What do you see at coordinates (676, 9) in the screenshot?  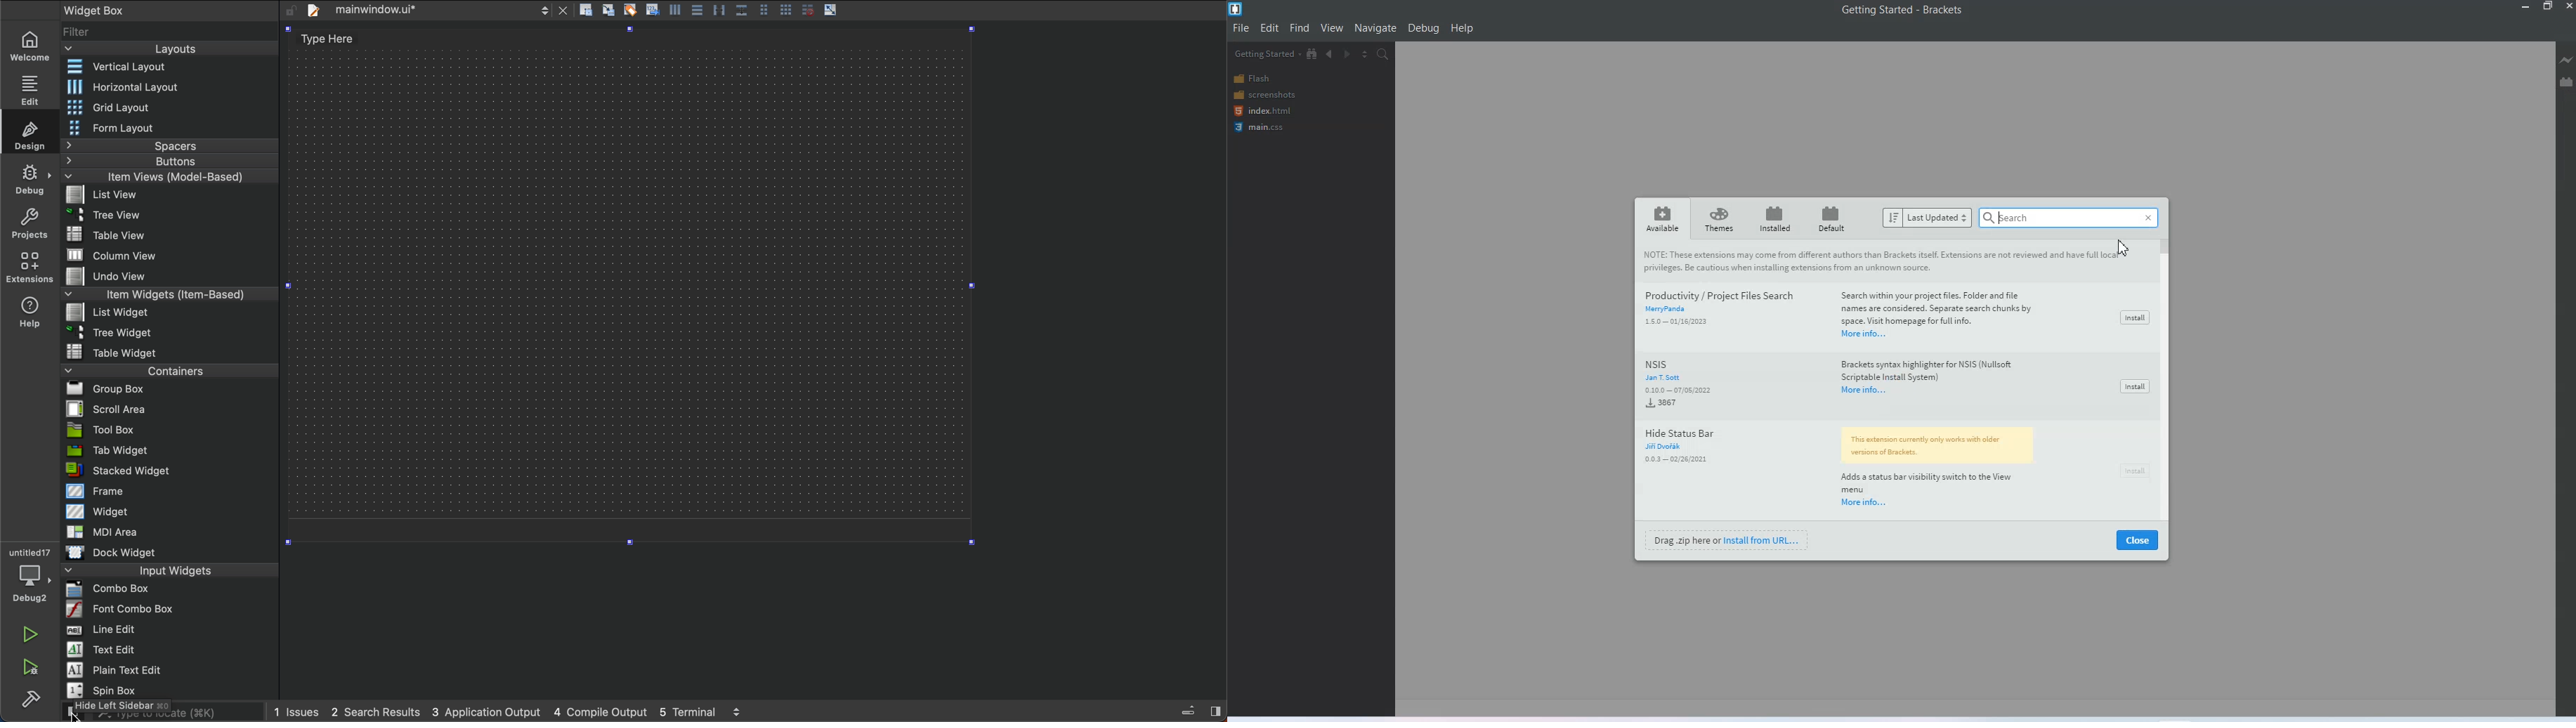 I see `` at bounding box center [676, 9].